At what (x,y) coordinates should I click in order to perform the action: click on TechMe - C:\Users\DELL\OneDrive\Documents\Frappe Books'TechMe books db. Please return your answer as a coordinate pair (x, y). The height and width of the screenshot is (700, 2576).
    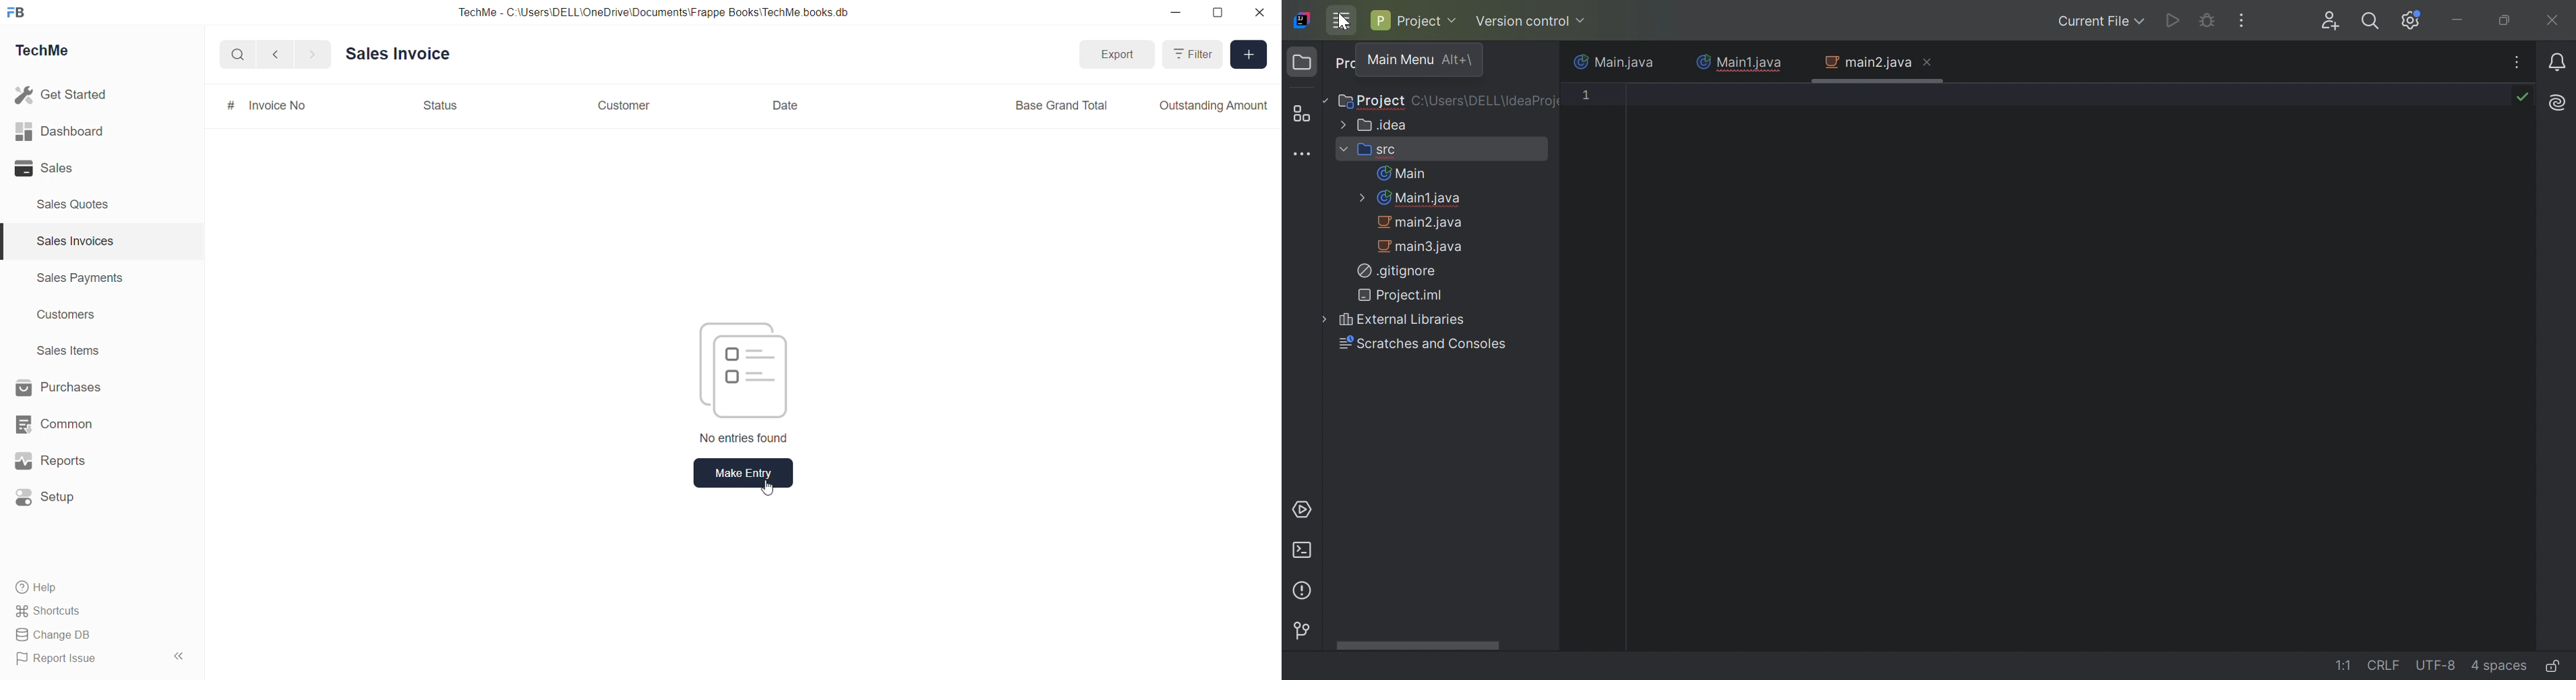
    Looking at the image, I should click on (657, 12).